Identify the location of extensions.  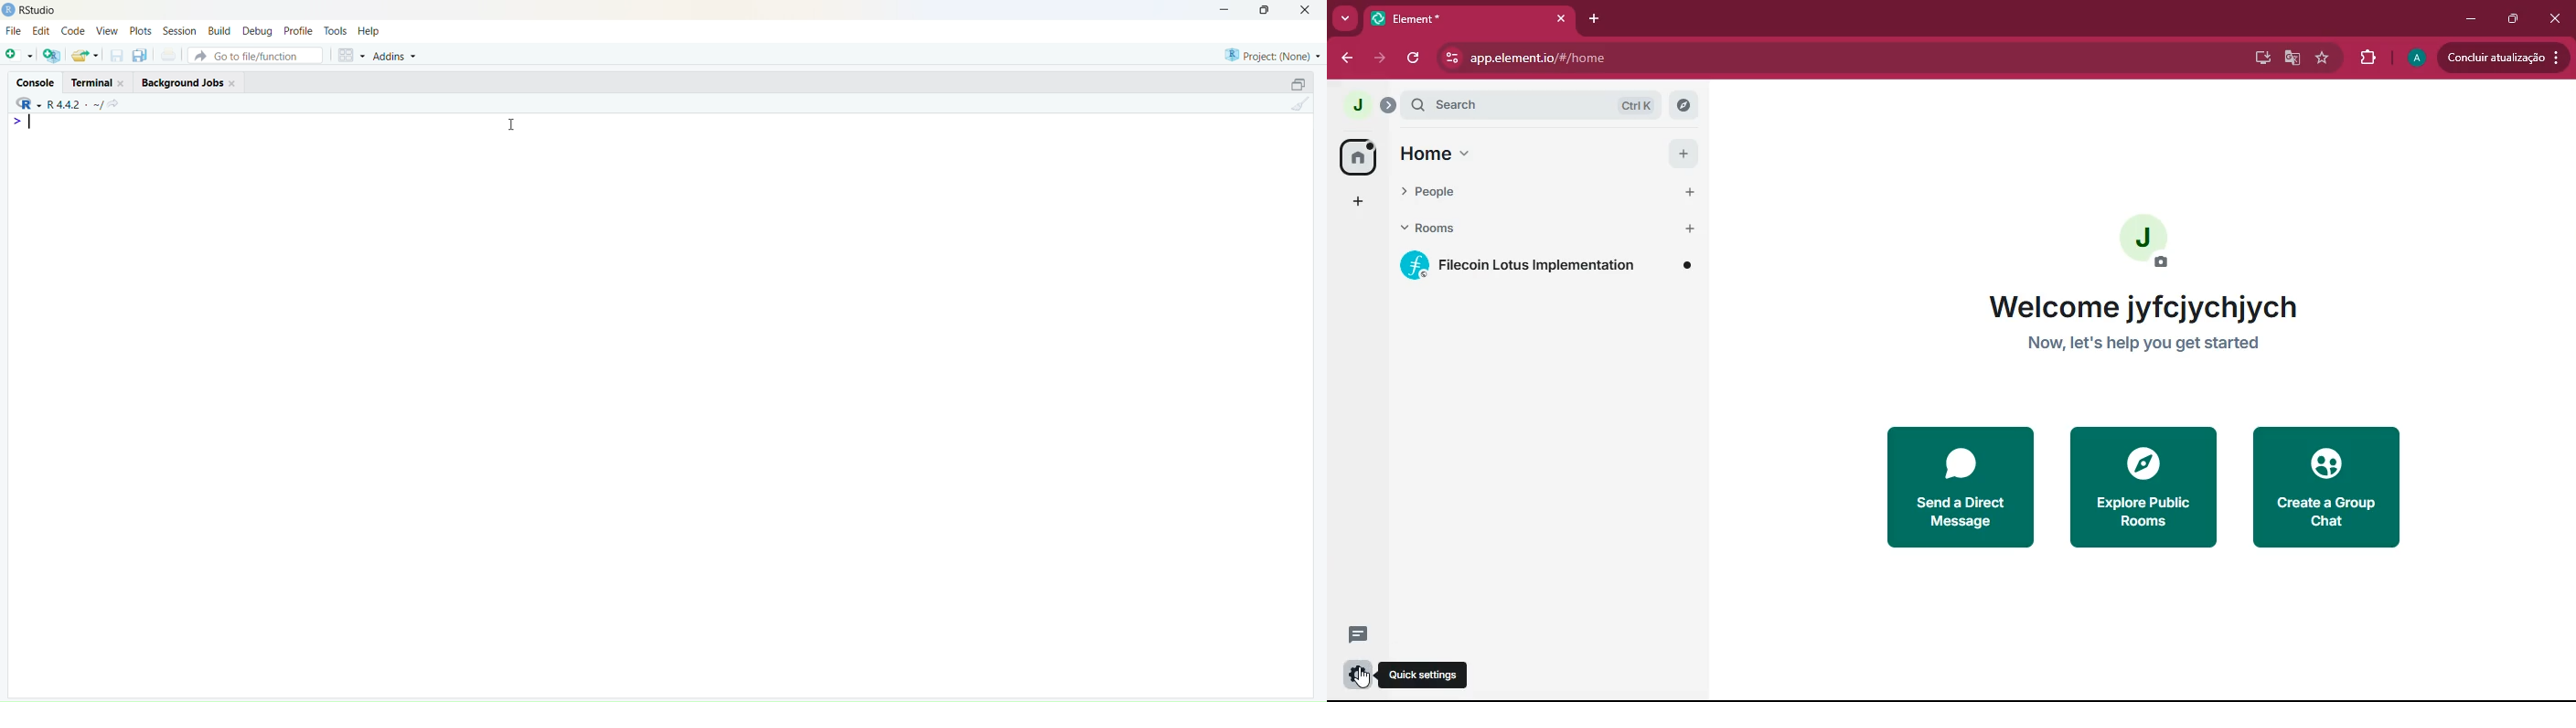
(2367, 56).